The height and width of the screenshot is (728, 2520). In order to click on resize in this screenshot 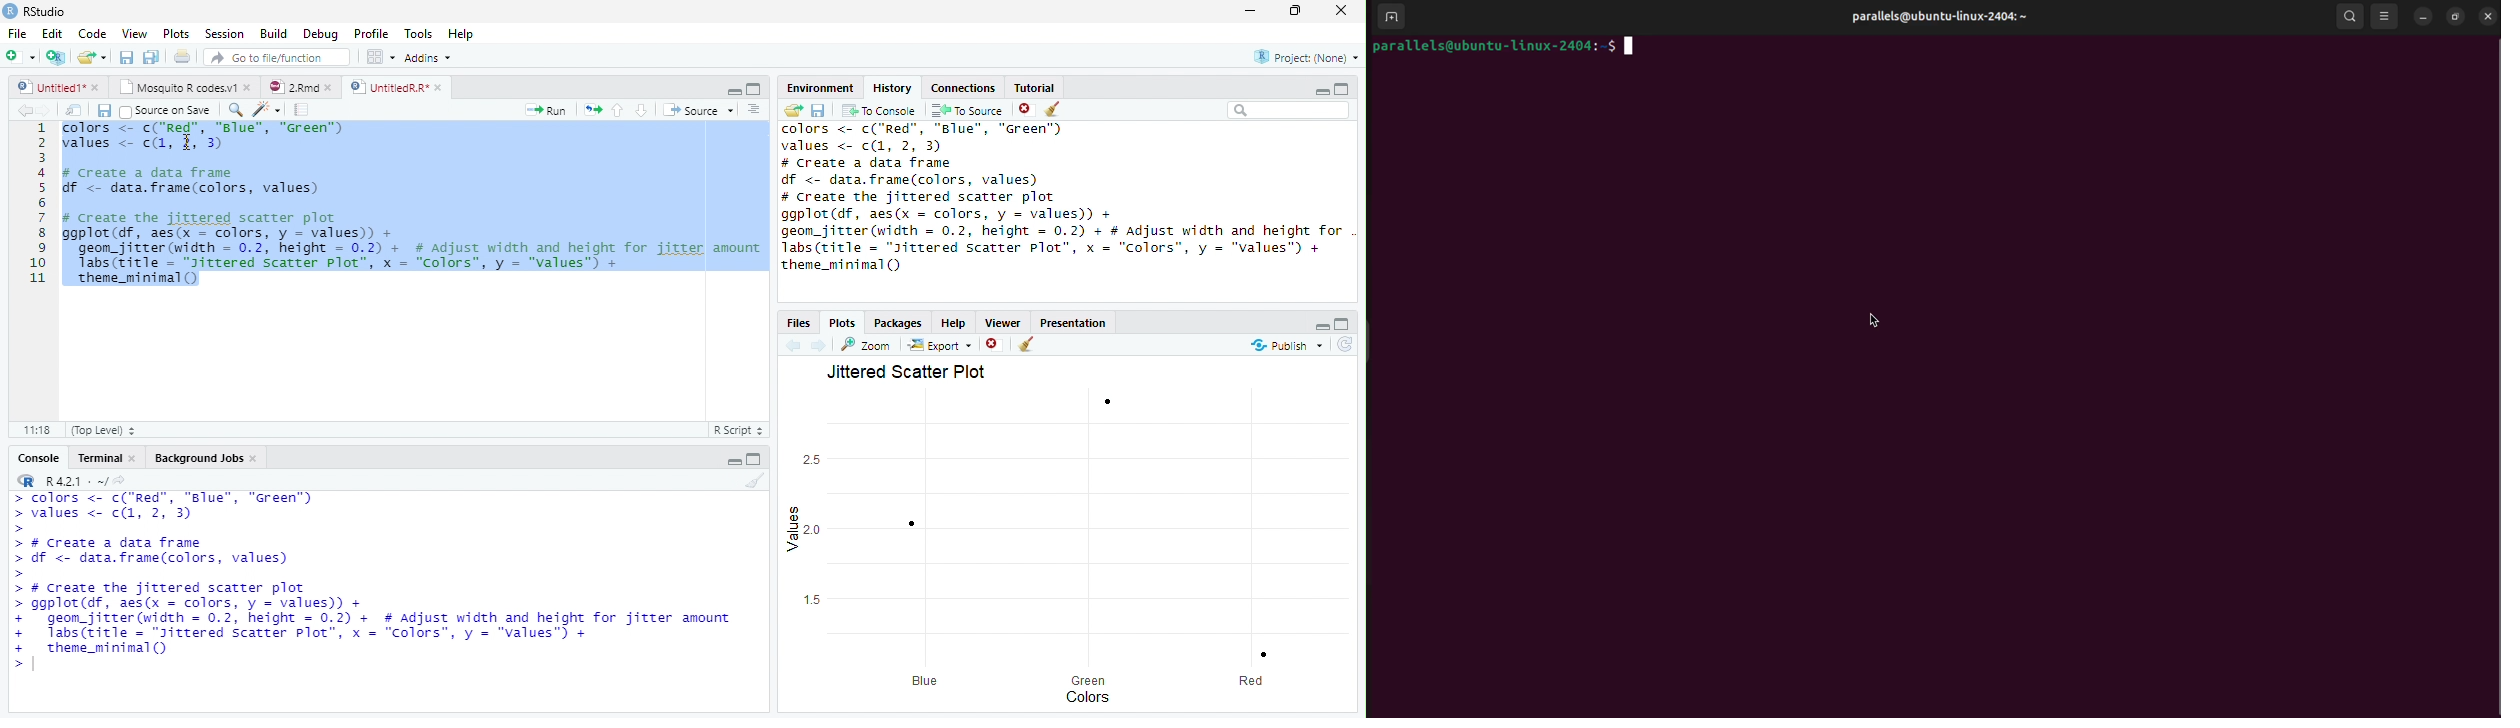, I will do `click(2454, 18)`.